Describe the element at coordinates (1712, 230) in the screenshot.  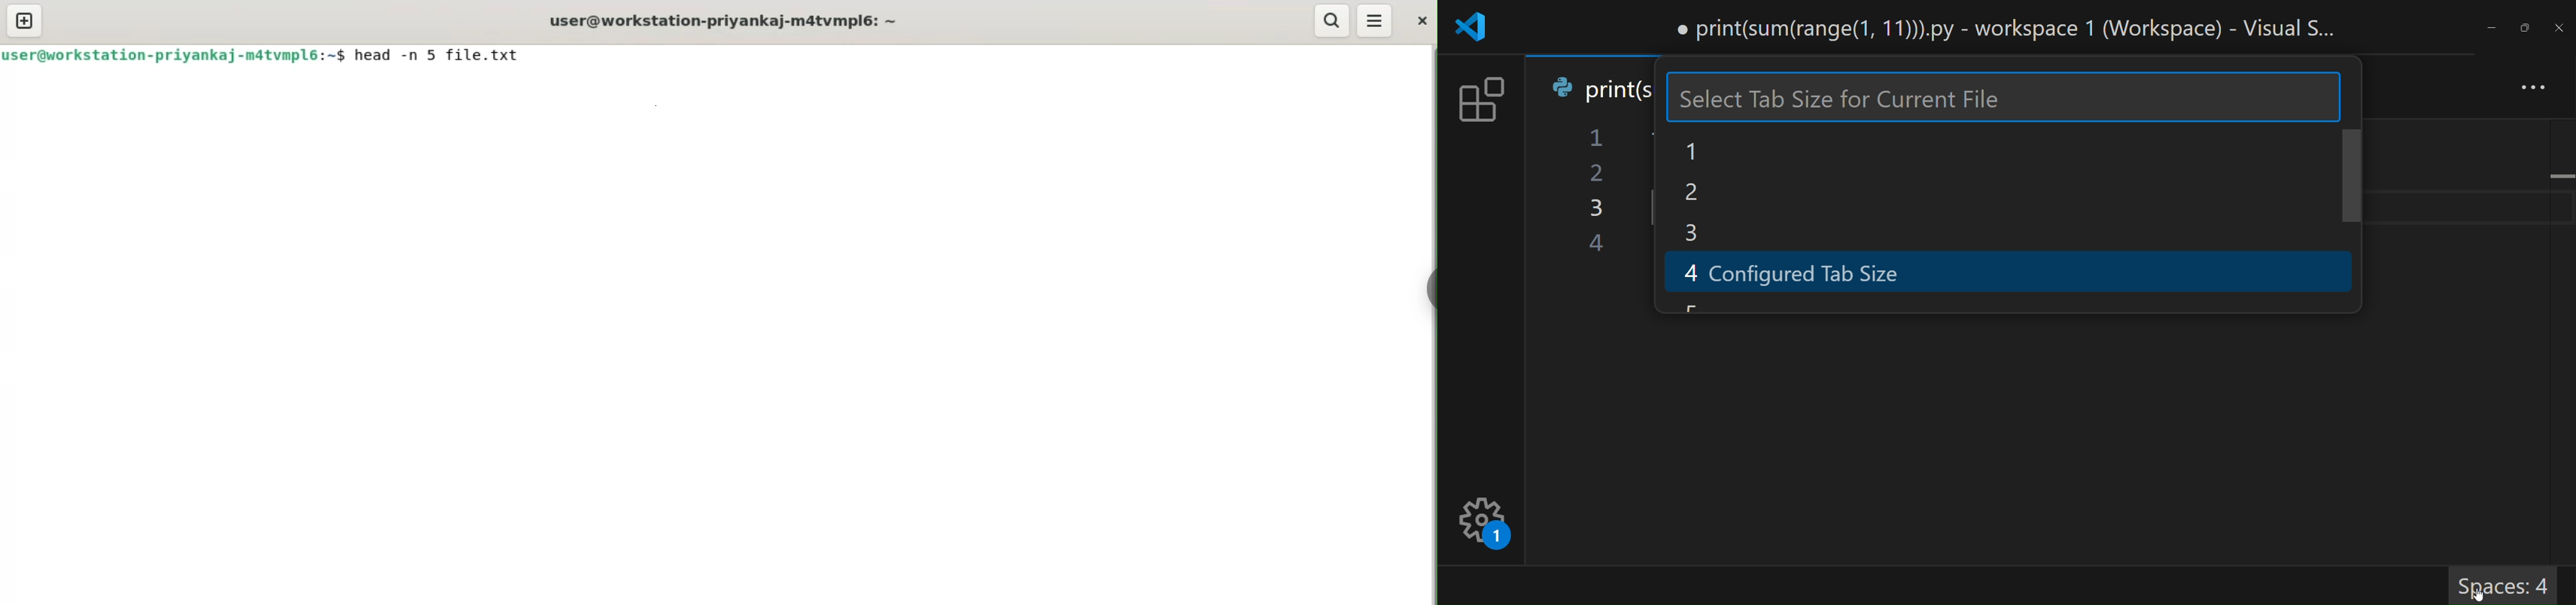
I see `3` at that location.